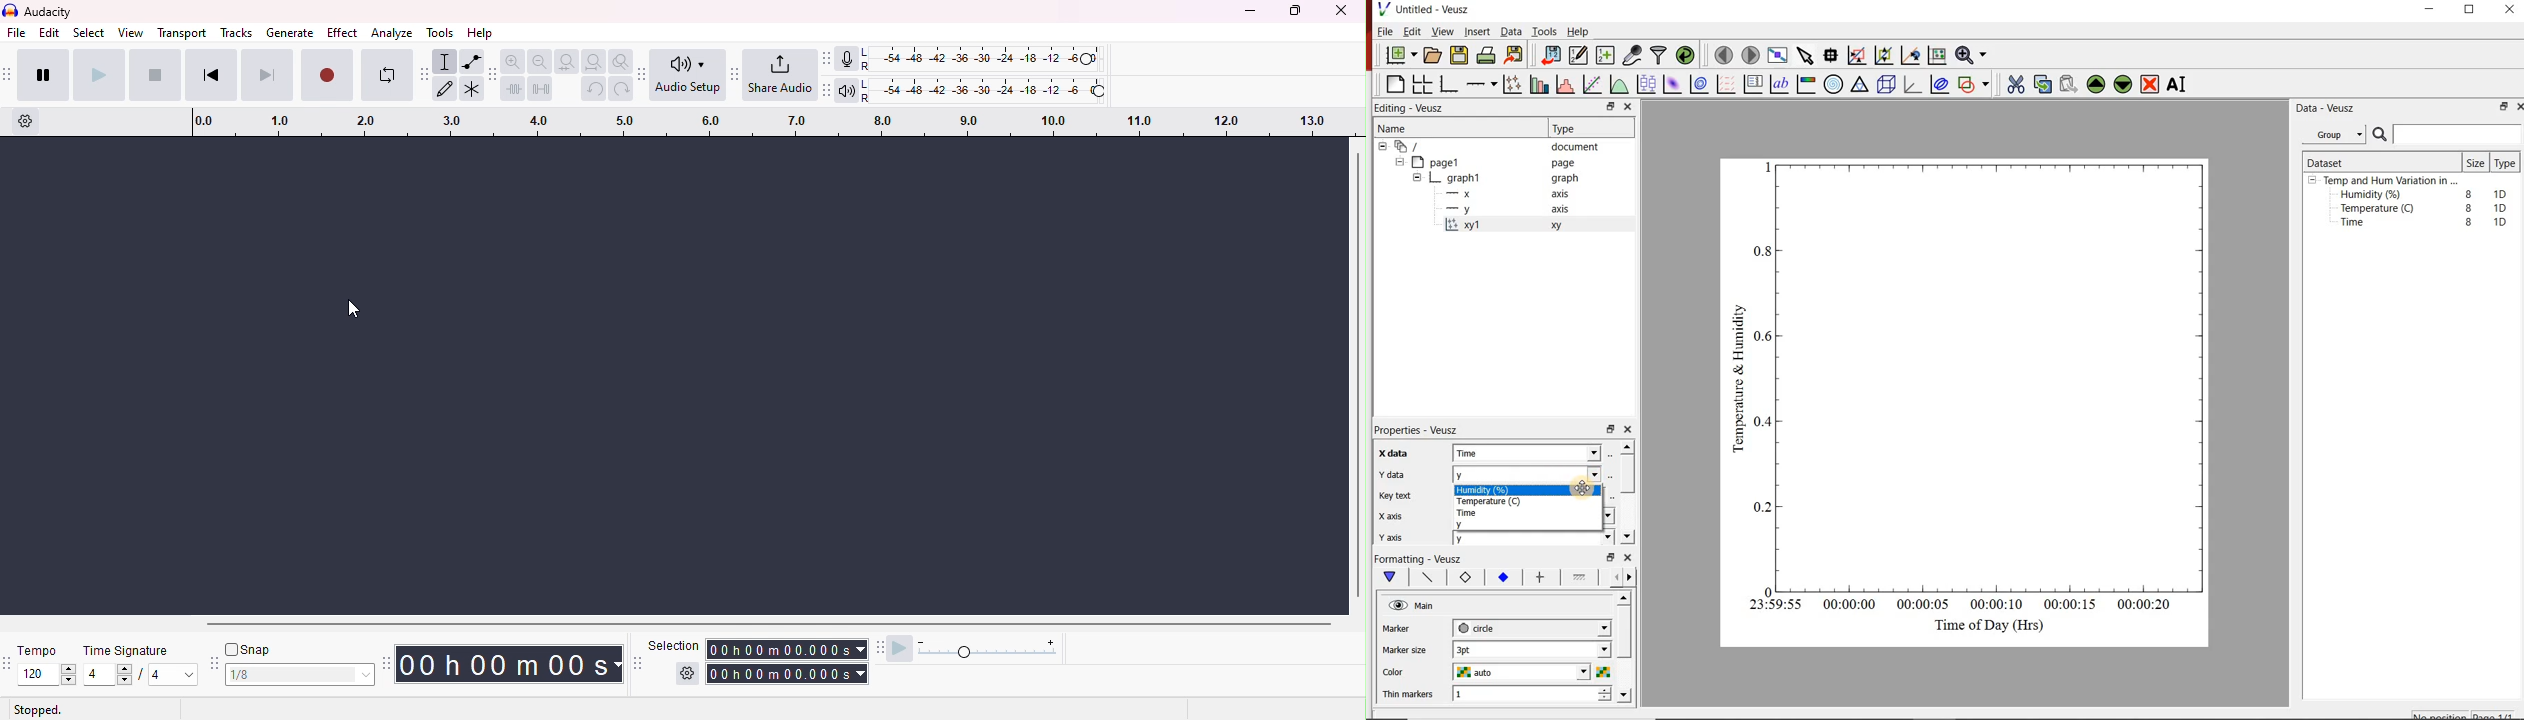 The image size is (2548, 728). I want to click on playback level, so click(985, 89).